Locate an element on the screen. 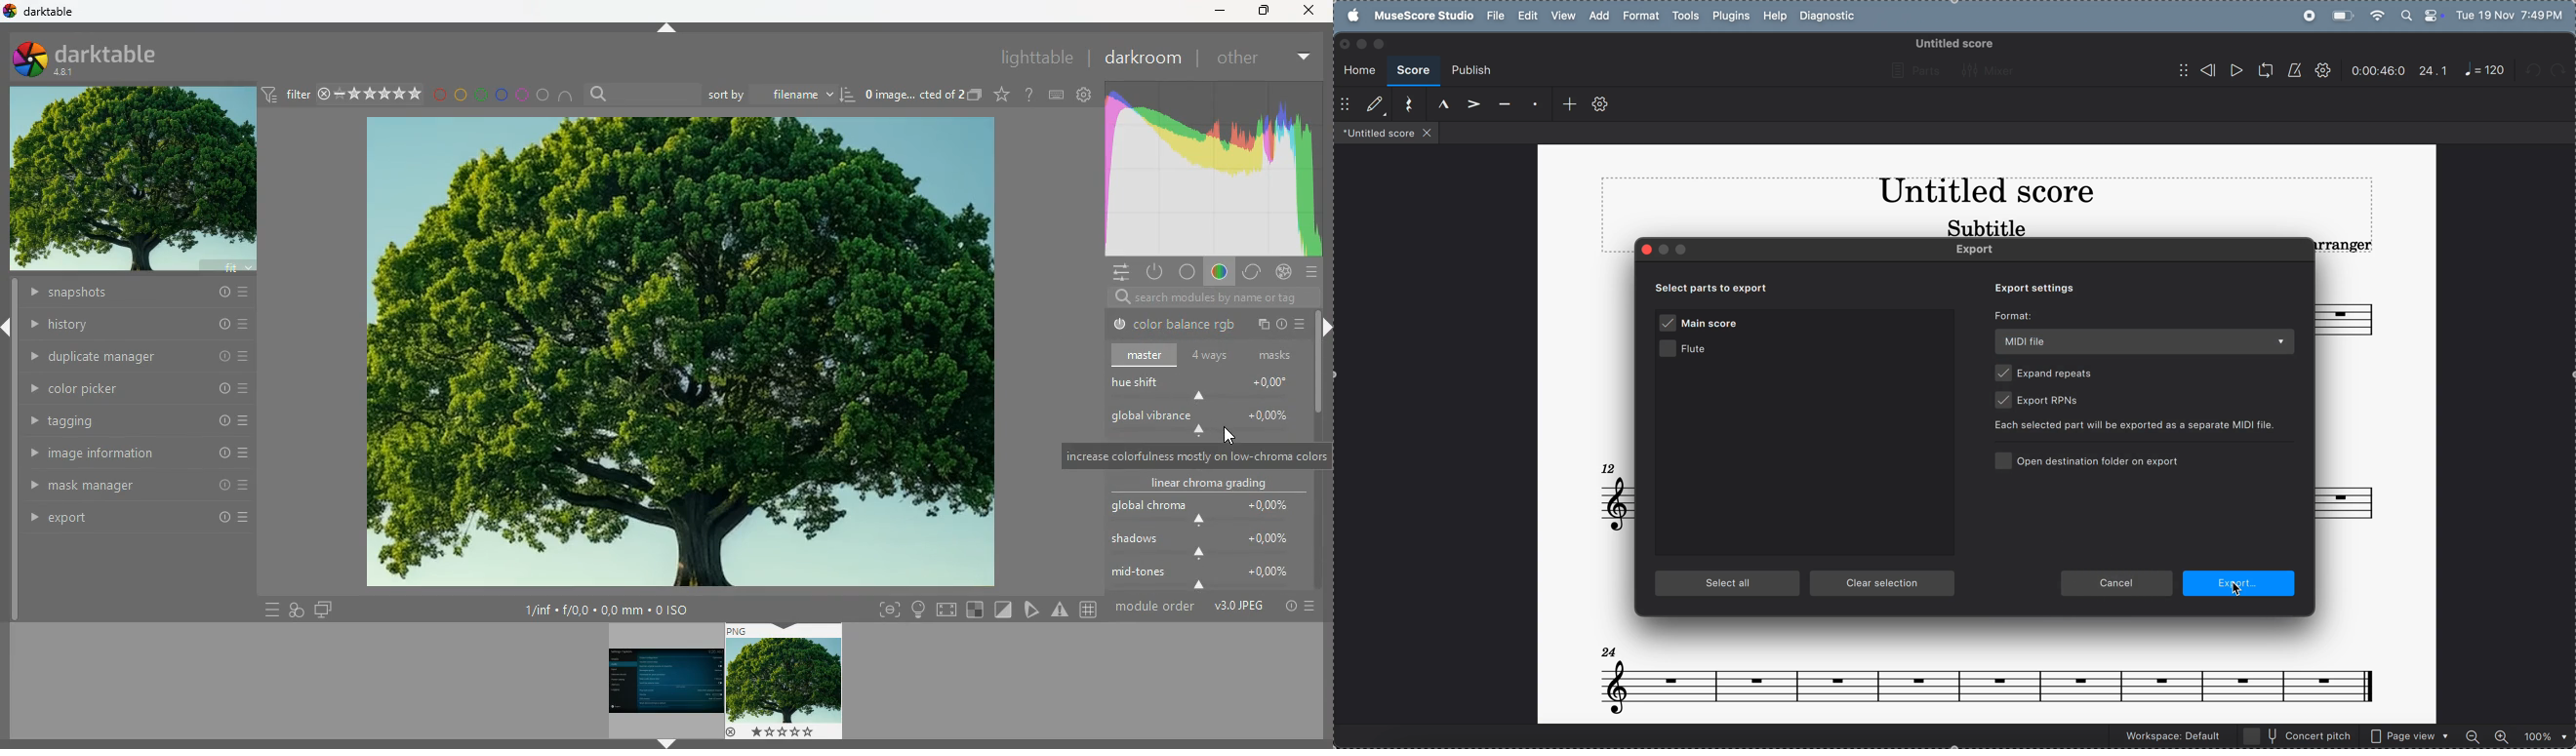 The height and width of the screenshot is (756, 2576). title is located at coordinates (1986, 194).